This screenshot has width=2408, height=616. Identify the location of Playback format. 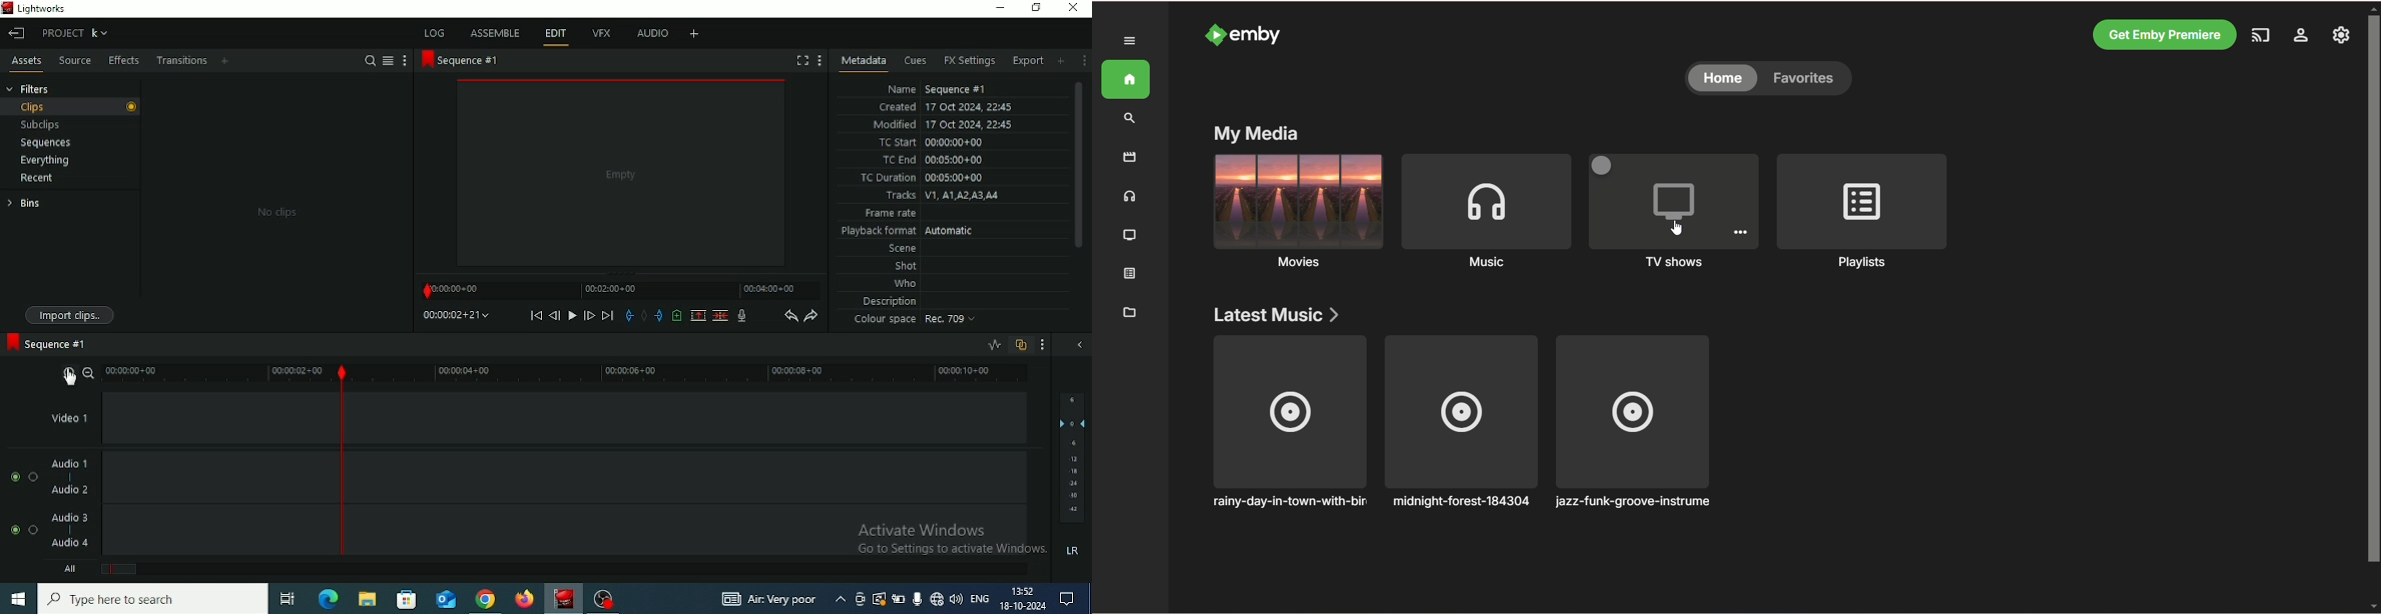
(910, 231).